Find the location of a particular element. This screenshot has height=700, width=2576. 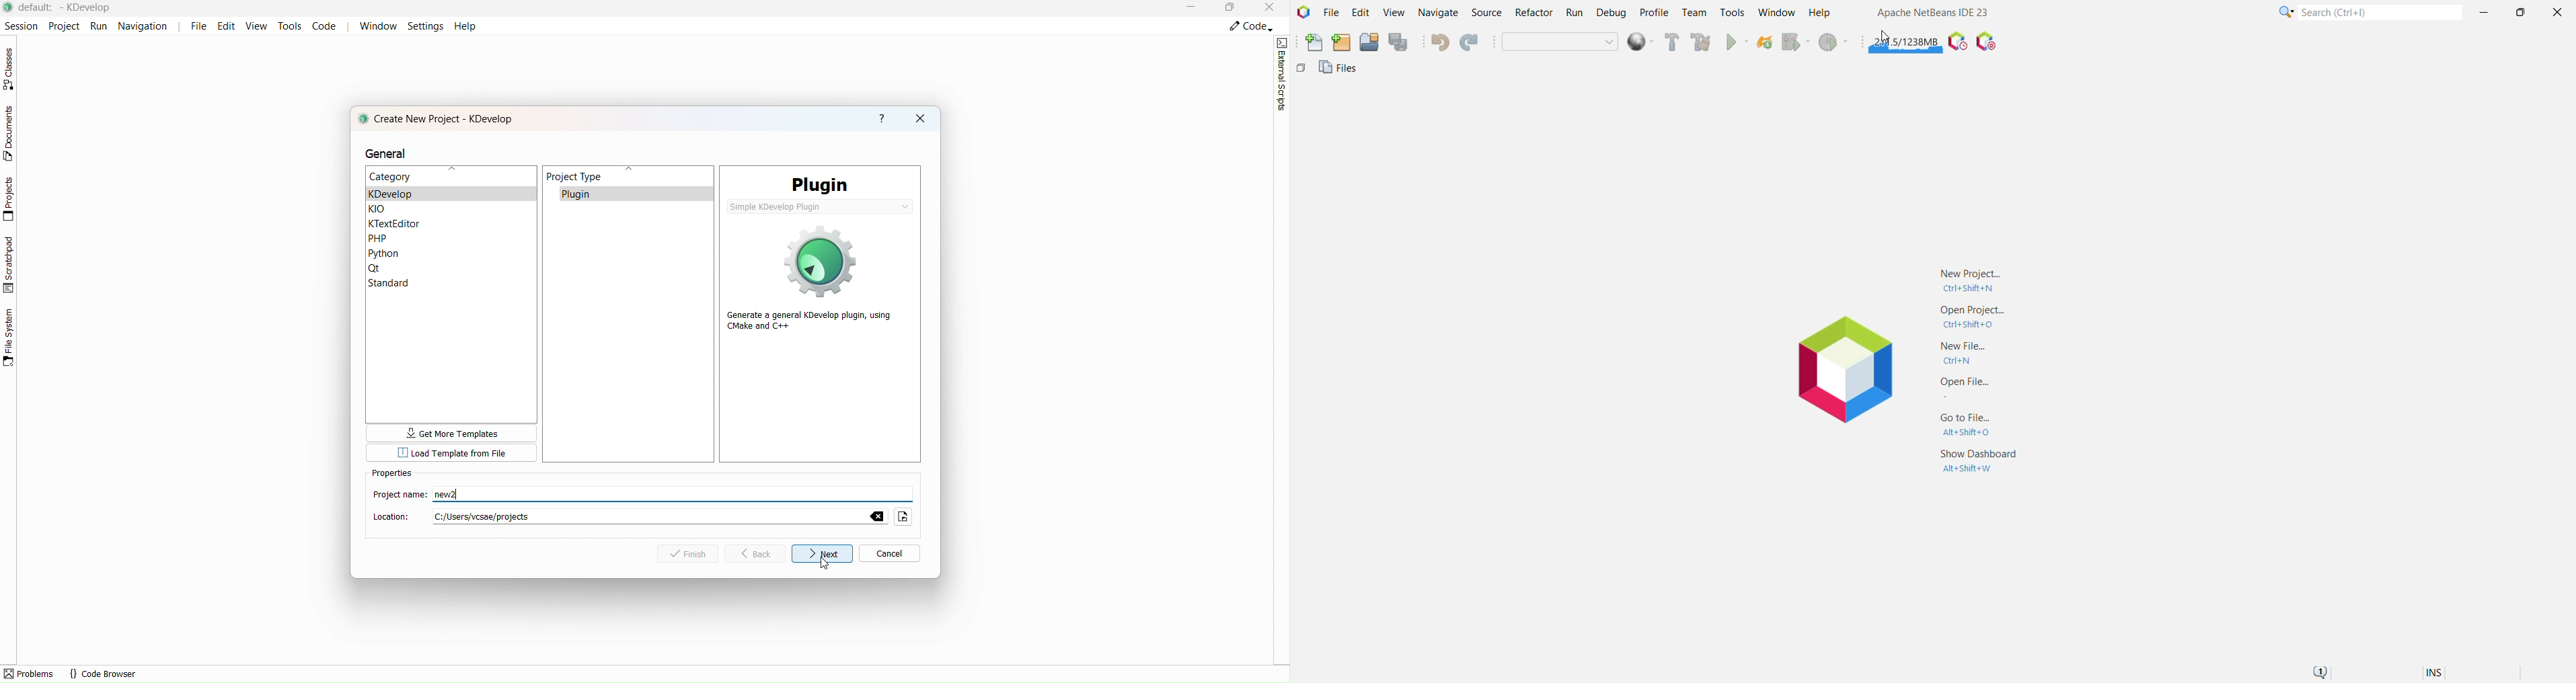

Profile is located at coordinates (1654, 12).